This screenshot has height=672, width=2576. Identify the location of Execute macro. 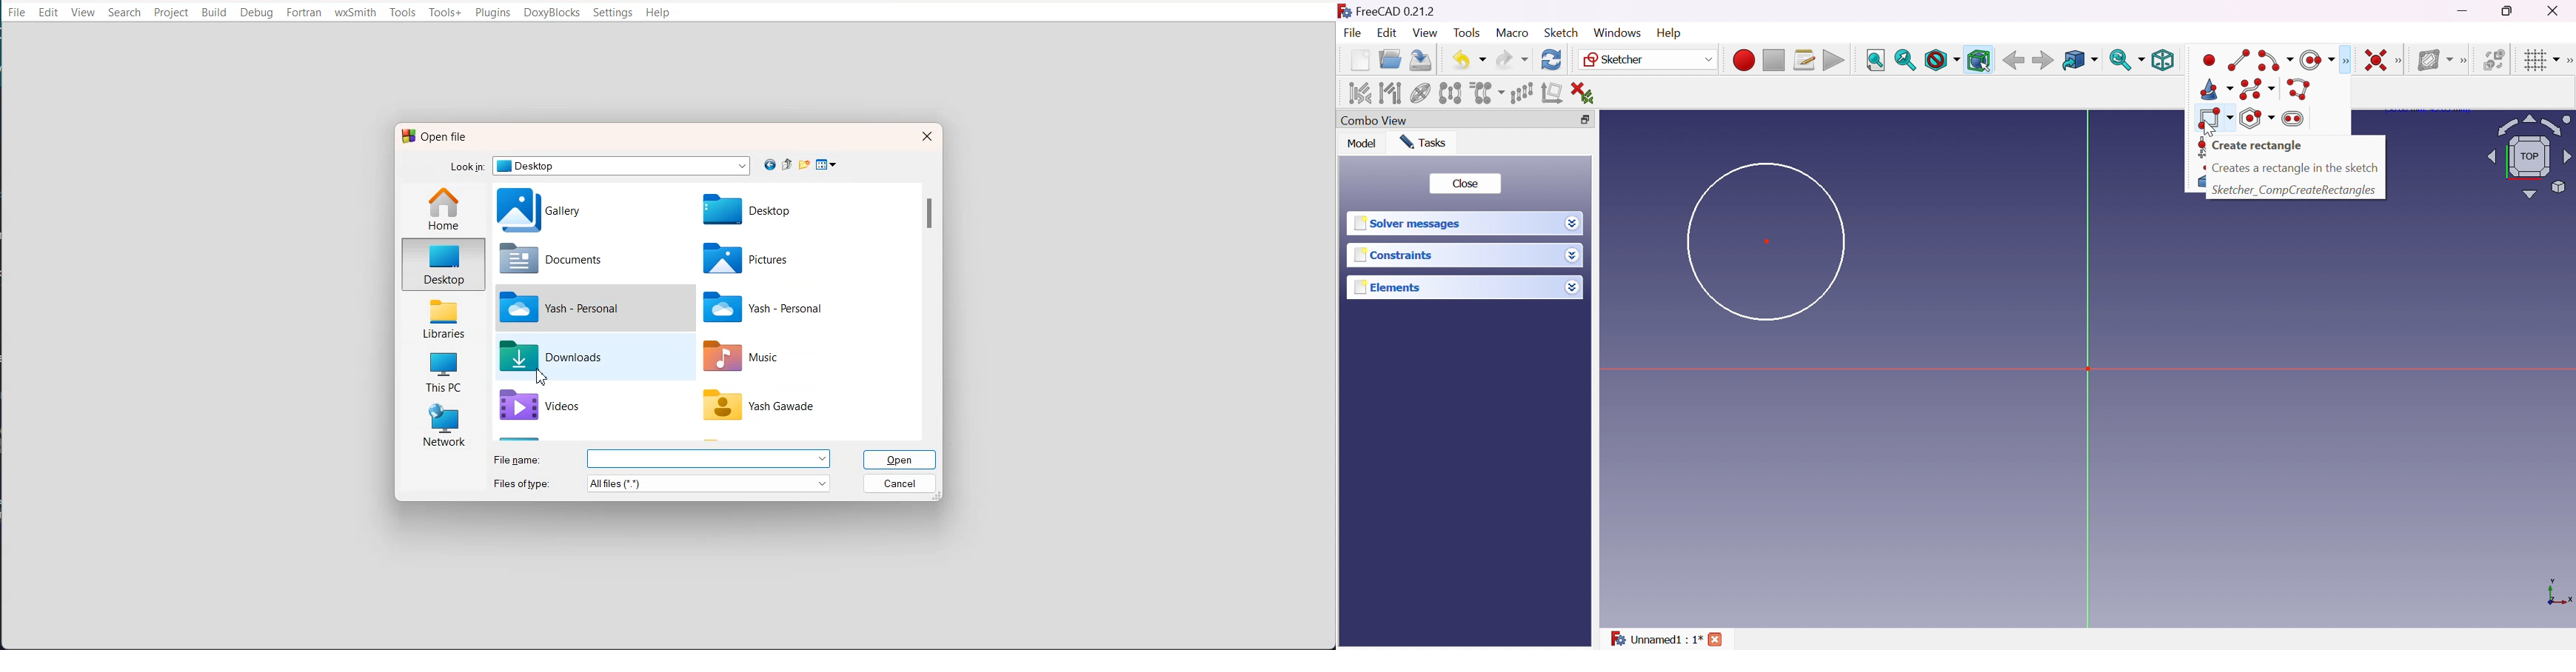
(1834, 62).